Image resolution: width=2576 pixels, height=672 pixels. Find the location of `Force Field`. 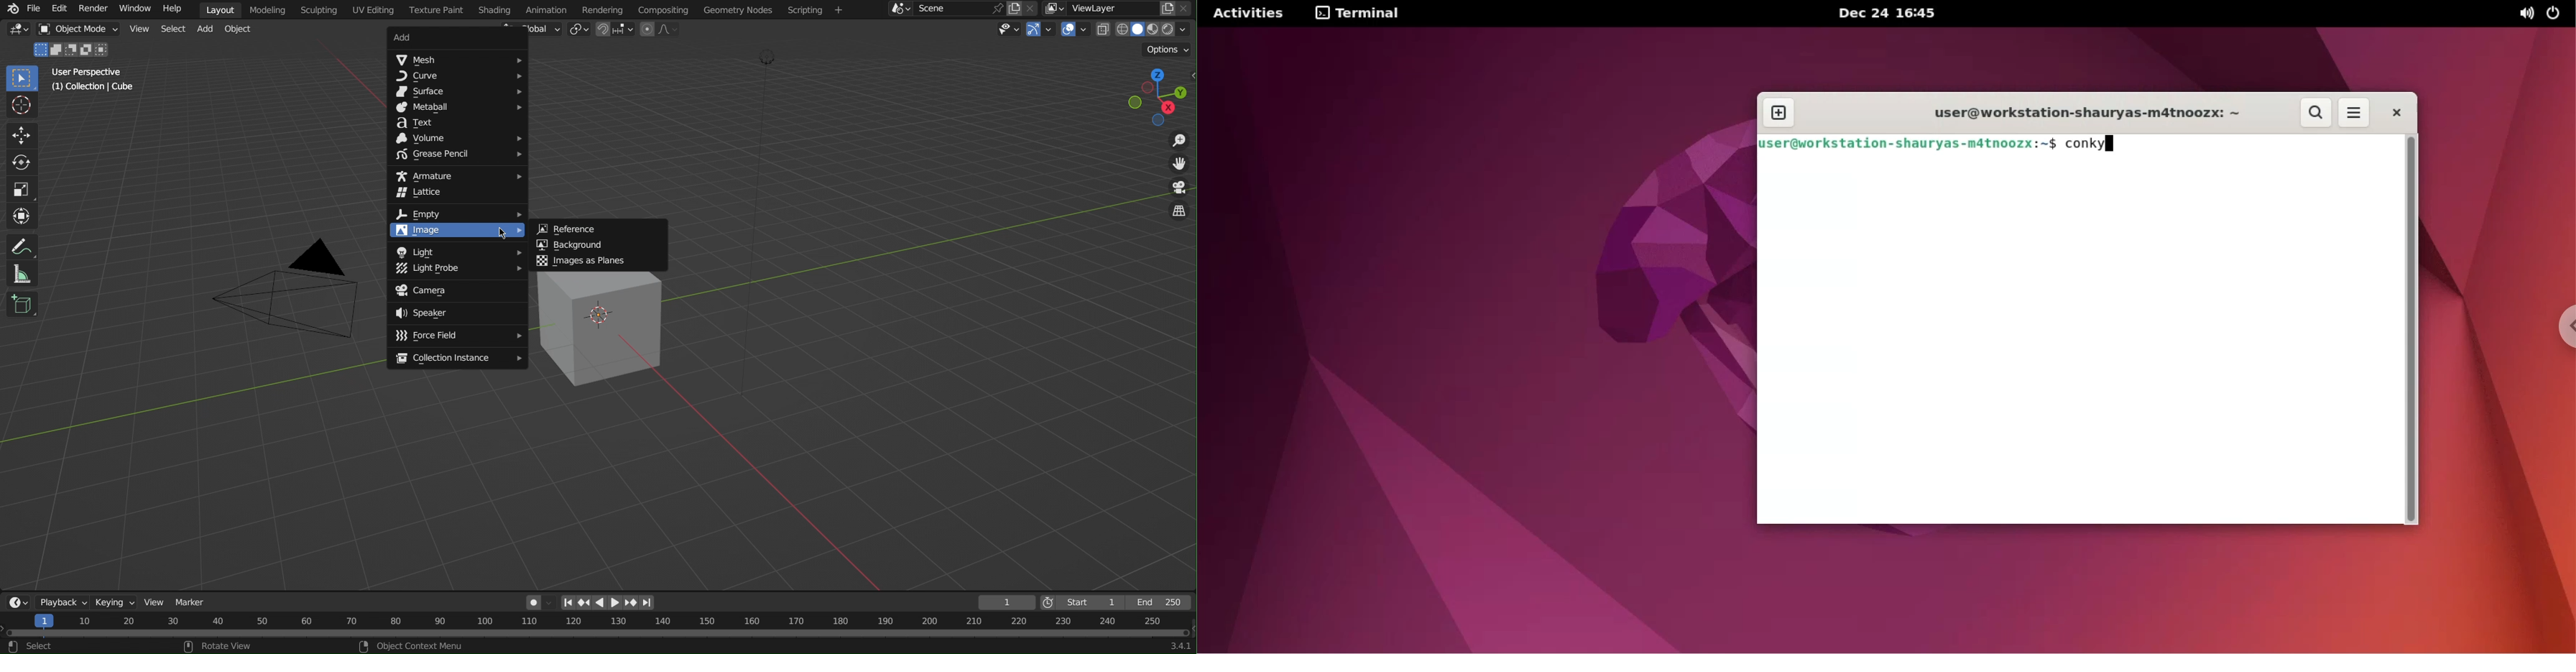

Force Field is located at coordinates (457, 336).